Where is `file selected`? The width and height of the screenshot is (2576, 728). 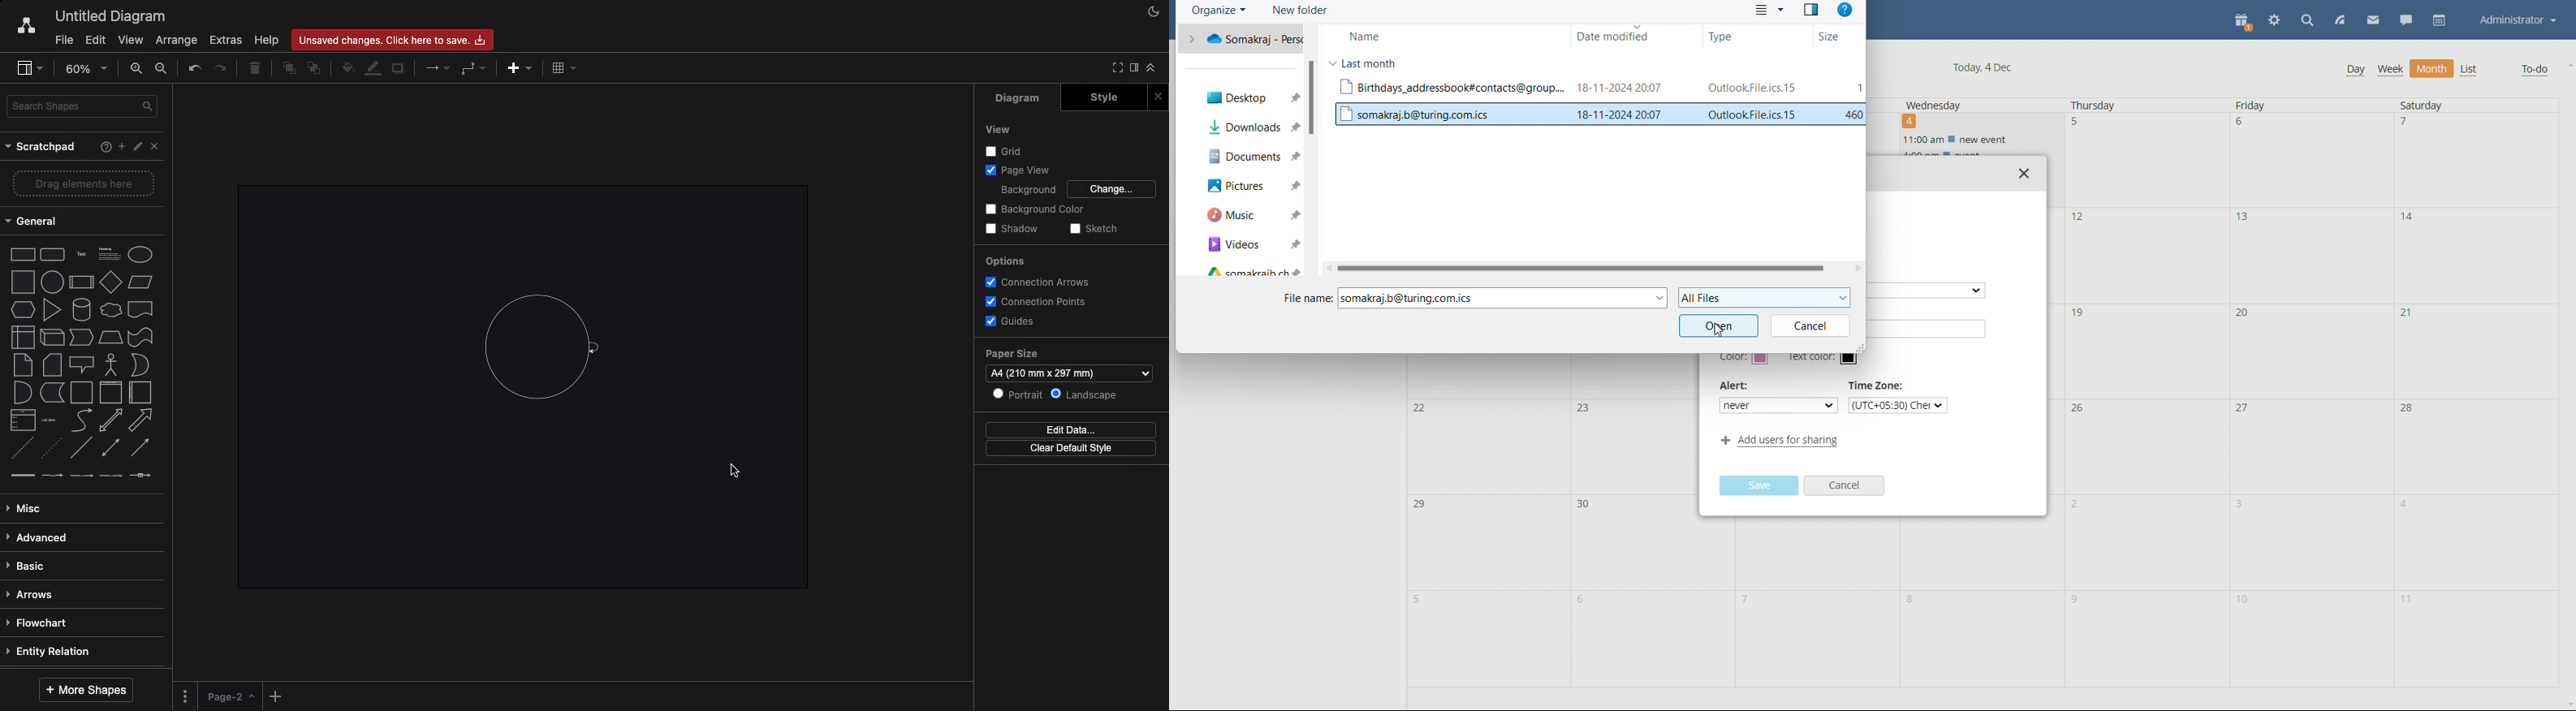
file selected is located at coordinates (1599, 114).